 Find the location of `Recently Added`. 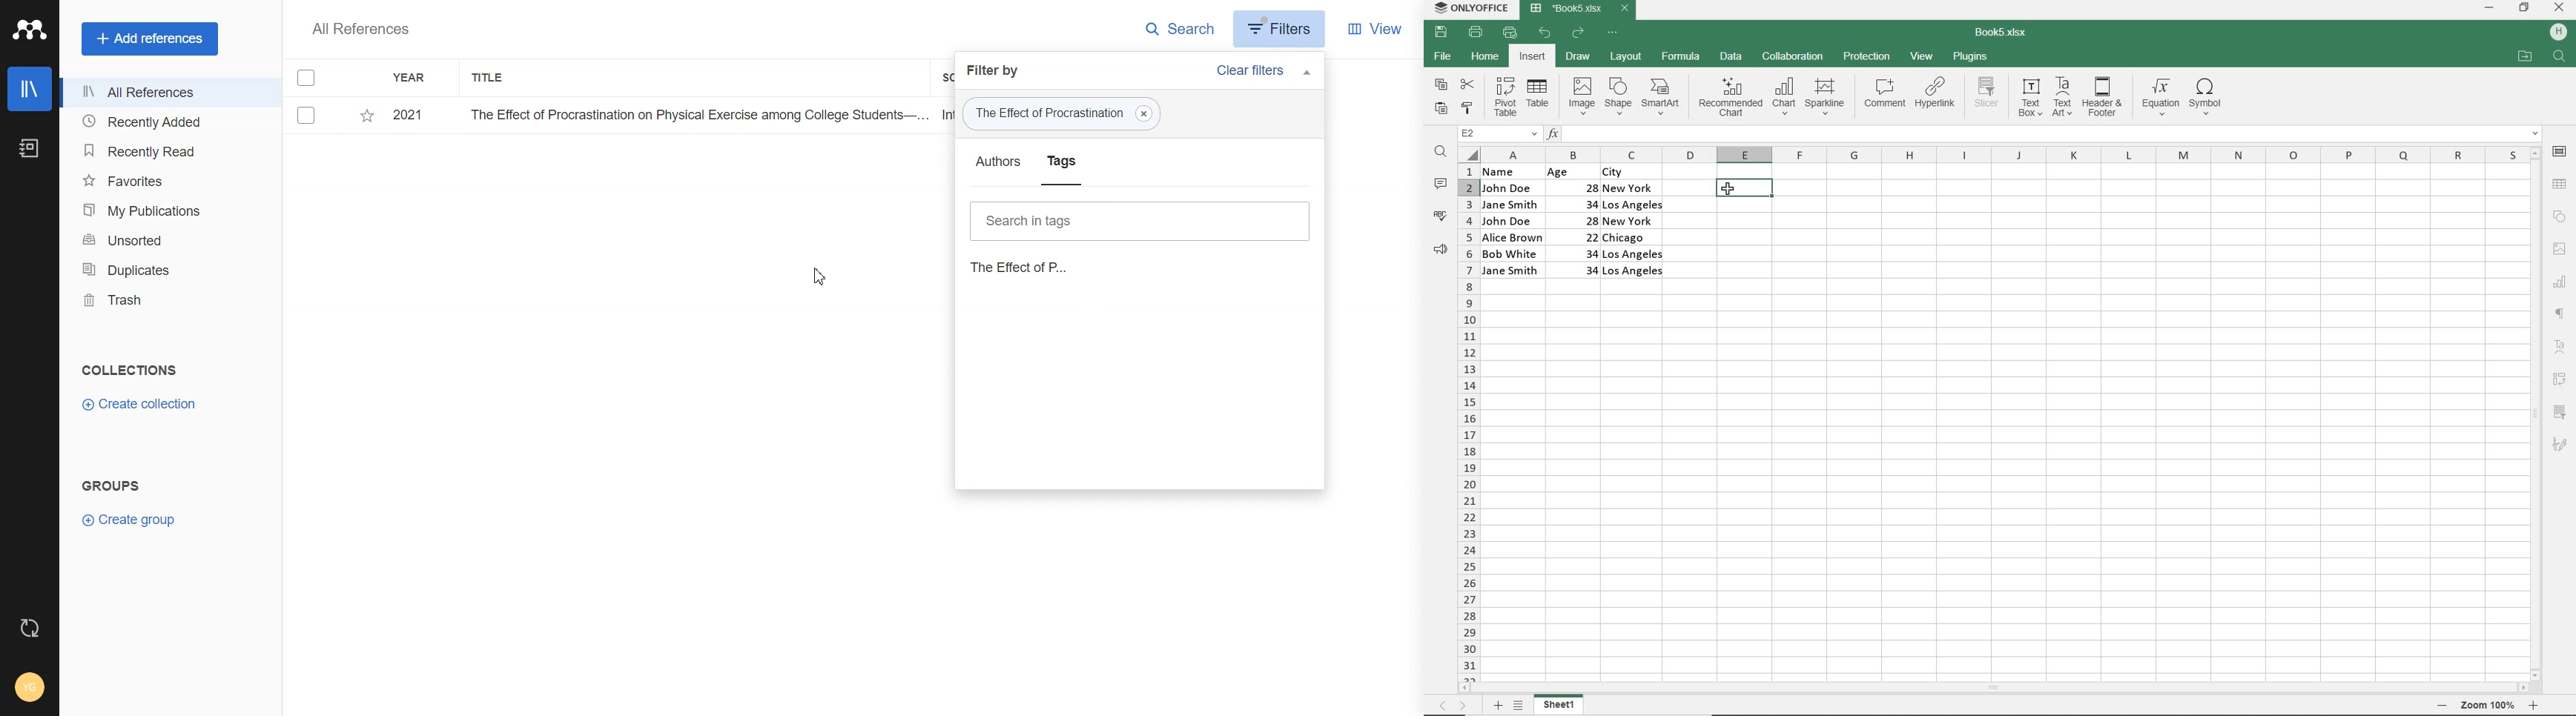

Recently Added is located at coordinates (159, 122).